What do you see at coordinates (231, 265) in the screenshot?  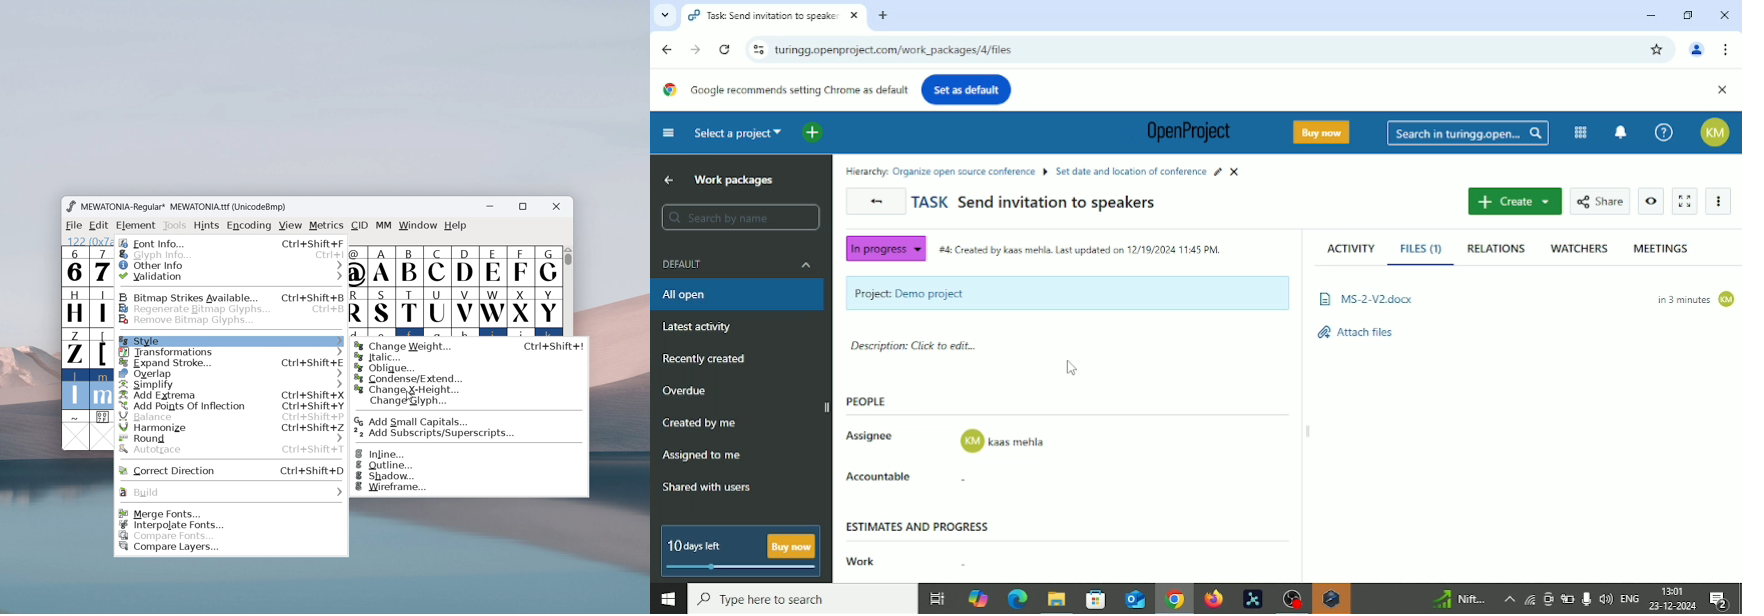 I see `other info` at bounding box center [231, 265].